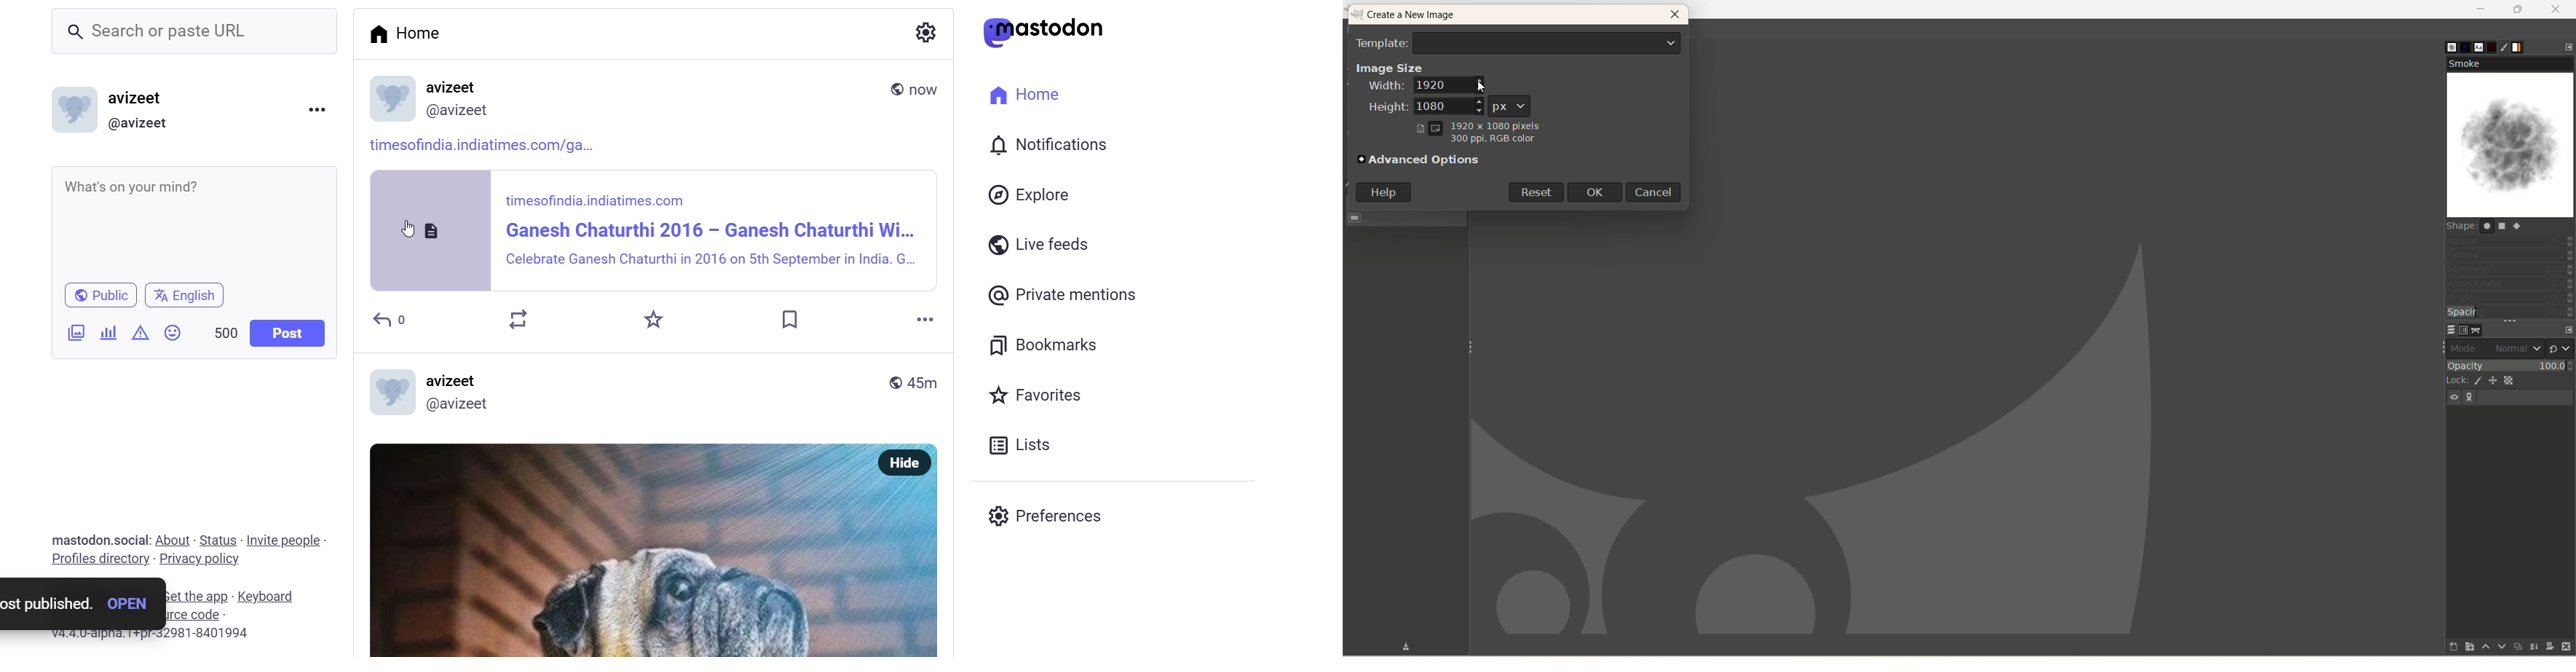 The height and width of the screenshot is (672, 2576). What do you see at coordinates (2549, 647) in the screenshot?
I see `add a mask` at bounding box center [2549, 647].